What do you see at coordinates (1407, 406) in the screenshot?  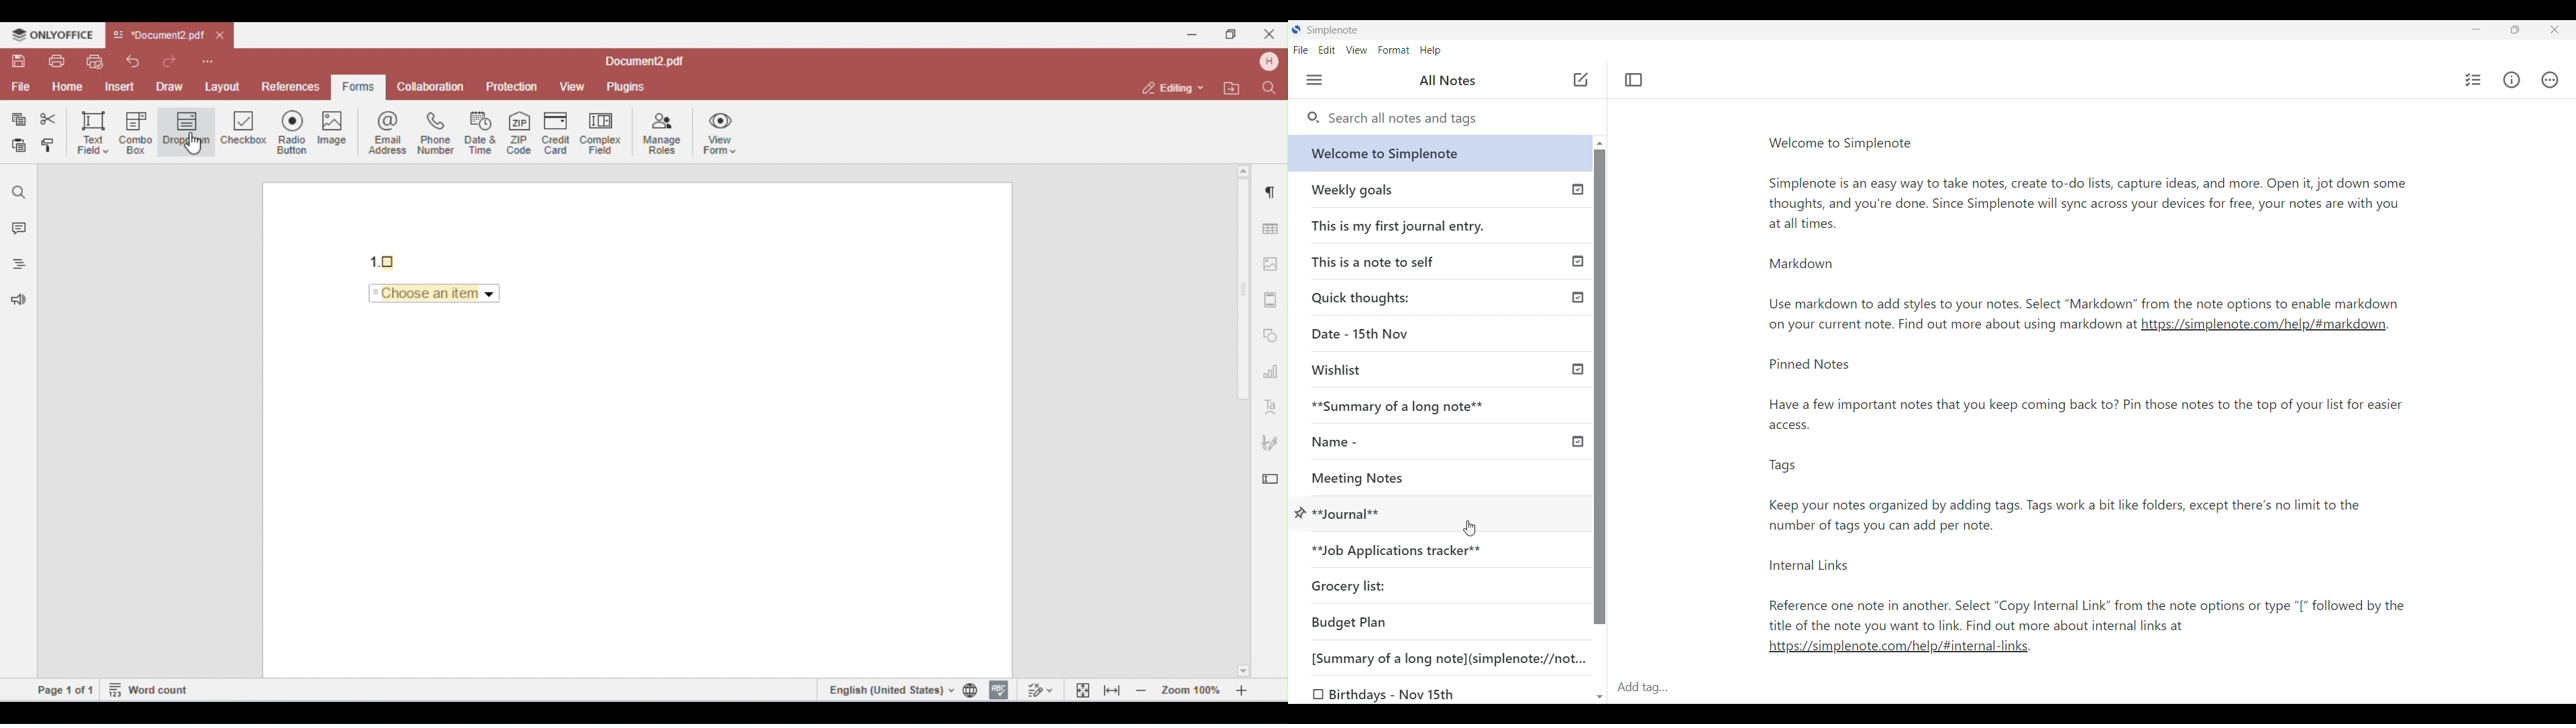 I see `**Summary of a long note**` at bounding box center [1407, 406].